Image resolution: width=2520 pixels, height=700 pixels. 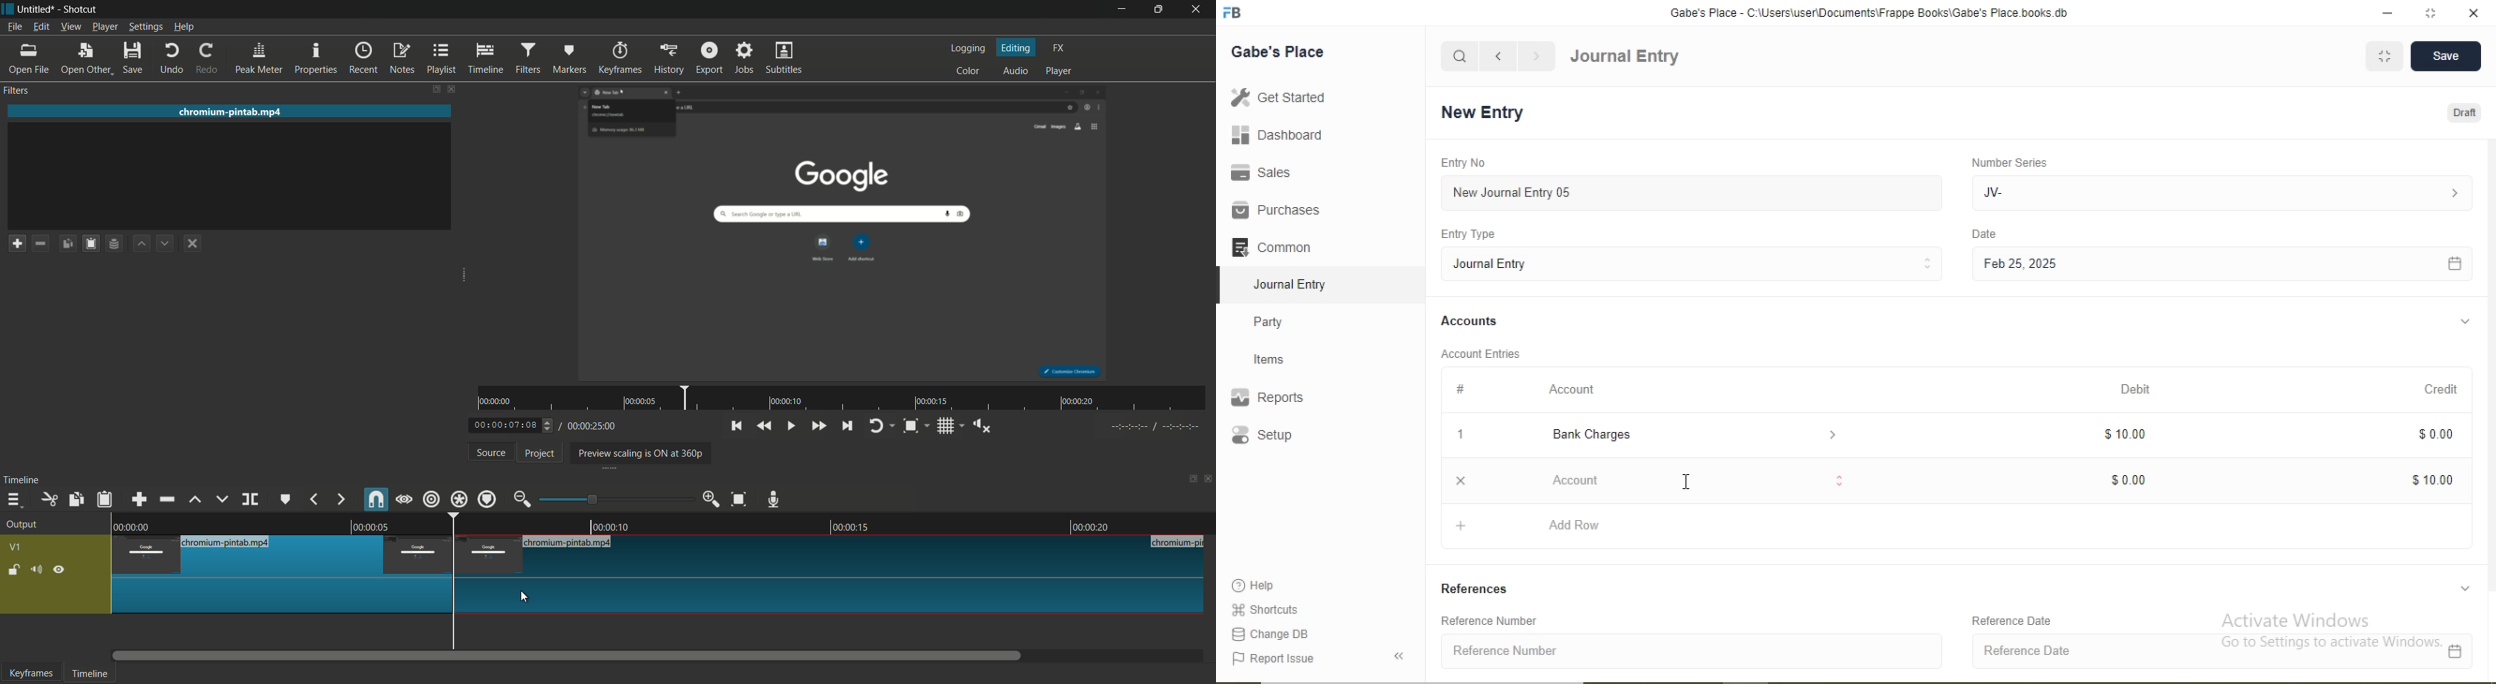 I want to click on Reference Date, so click(x=2017, y=620).